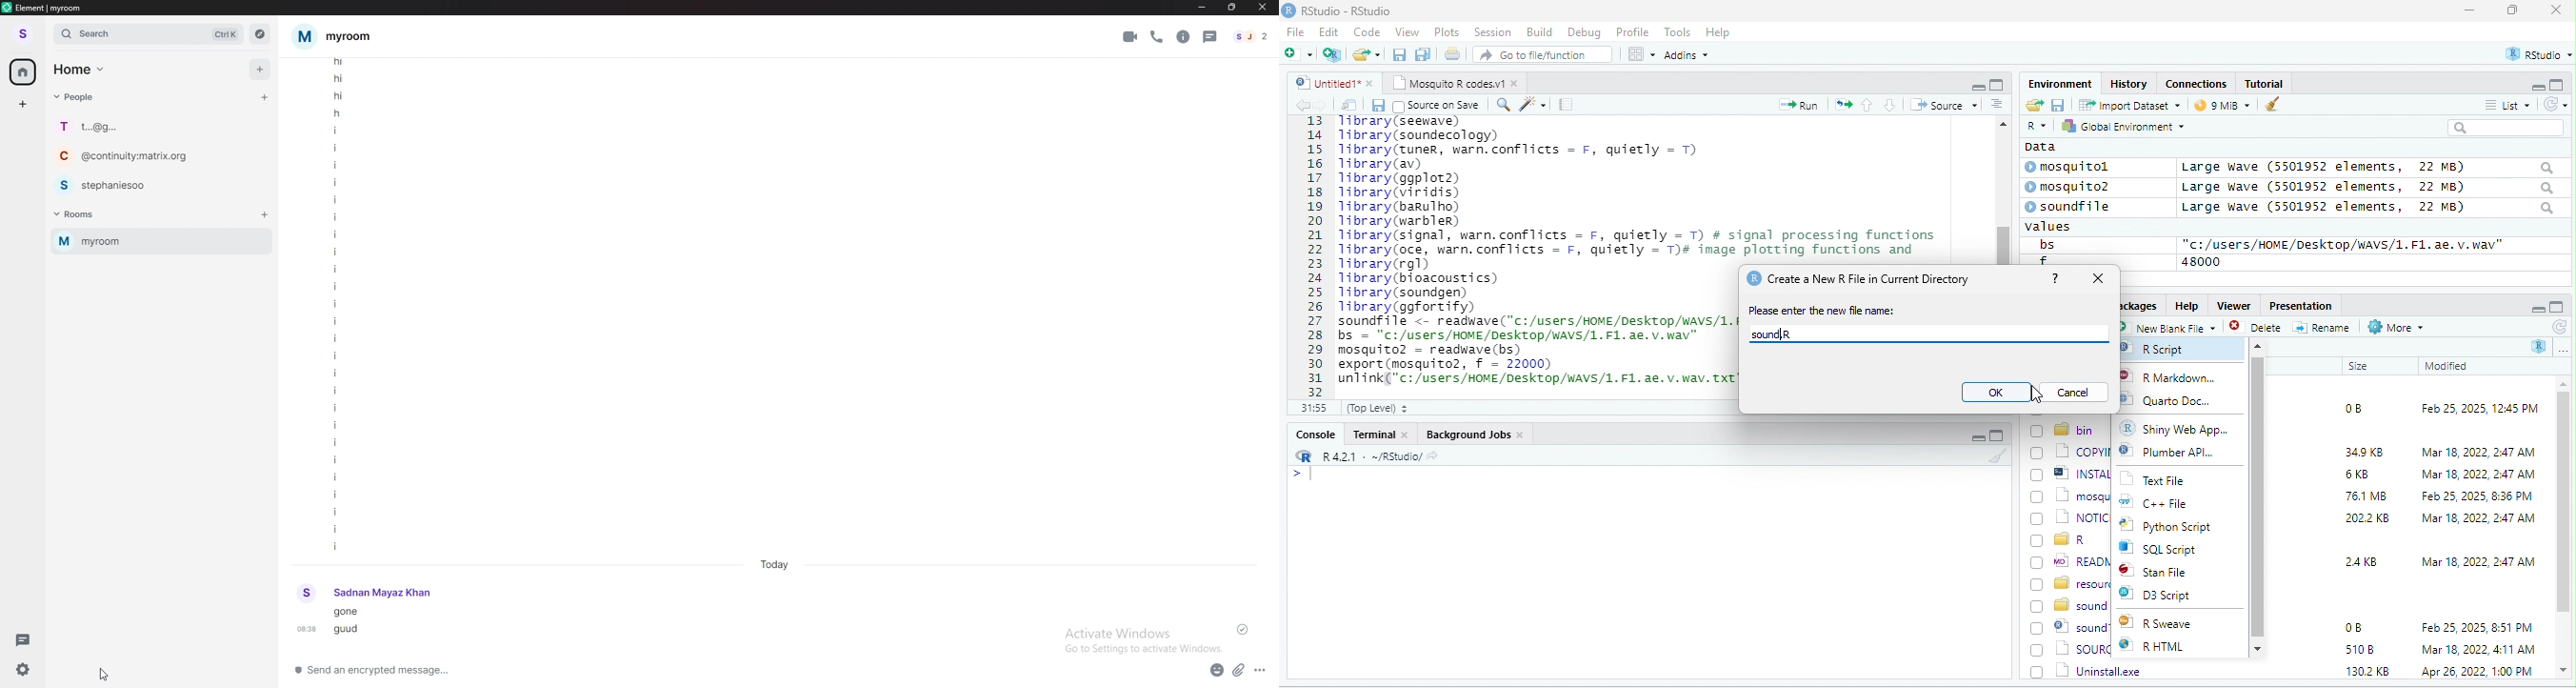 The image size is (2576, 700). I want to click on maximize, so click(2559, 84).